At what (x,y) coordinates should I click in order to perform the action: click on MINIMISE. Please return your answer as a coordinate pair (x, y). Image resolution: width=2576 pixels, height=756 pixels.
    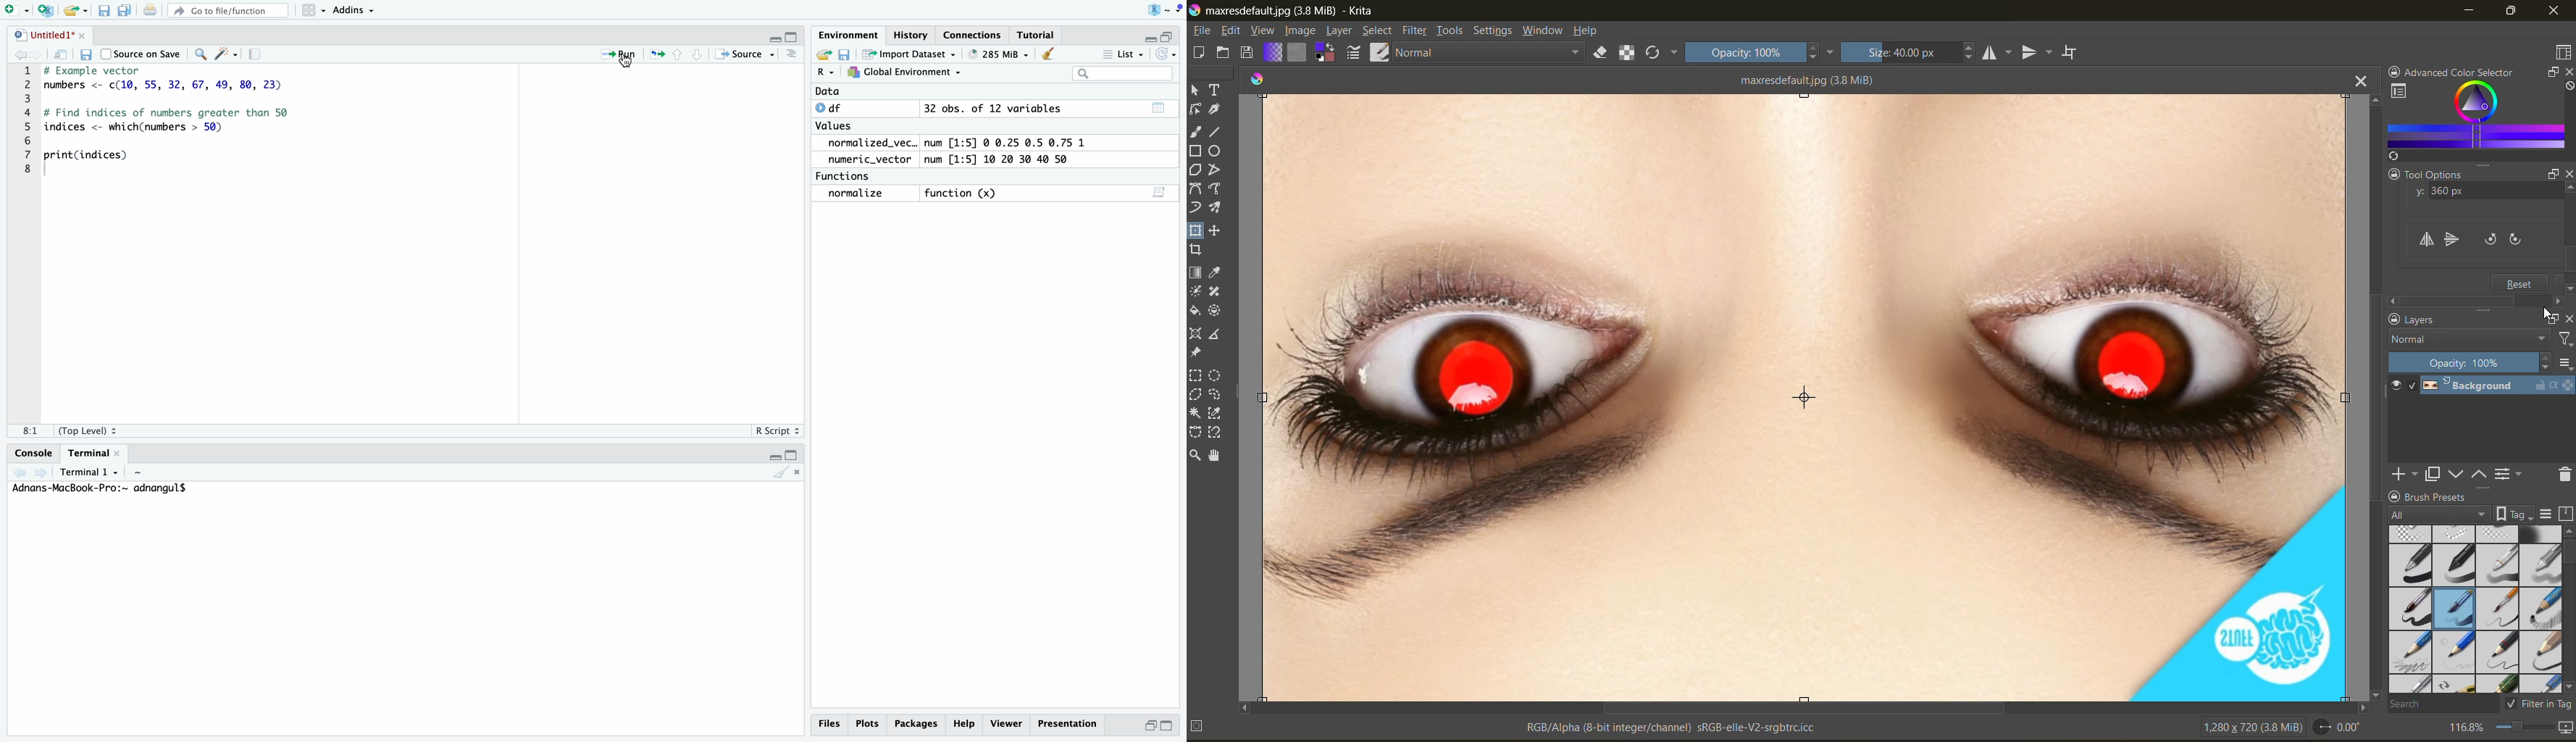
    Looking at the image, I should click on (775, 35).